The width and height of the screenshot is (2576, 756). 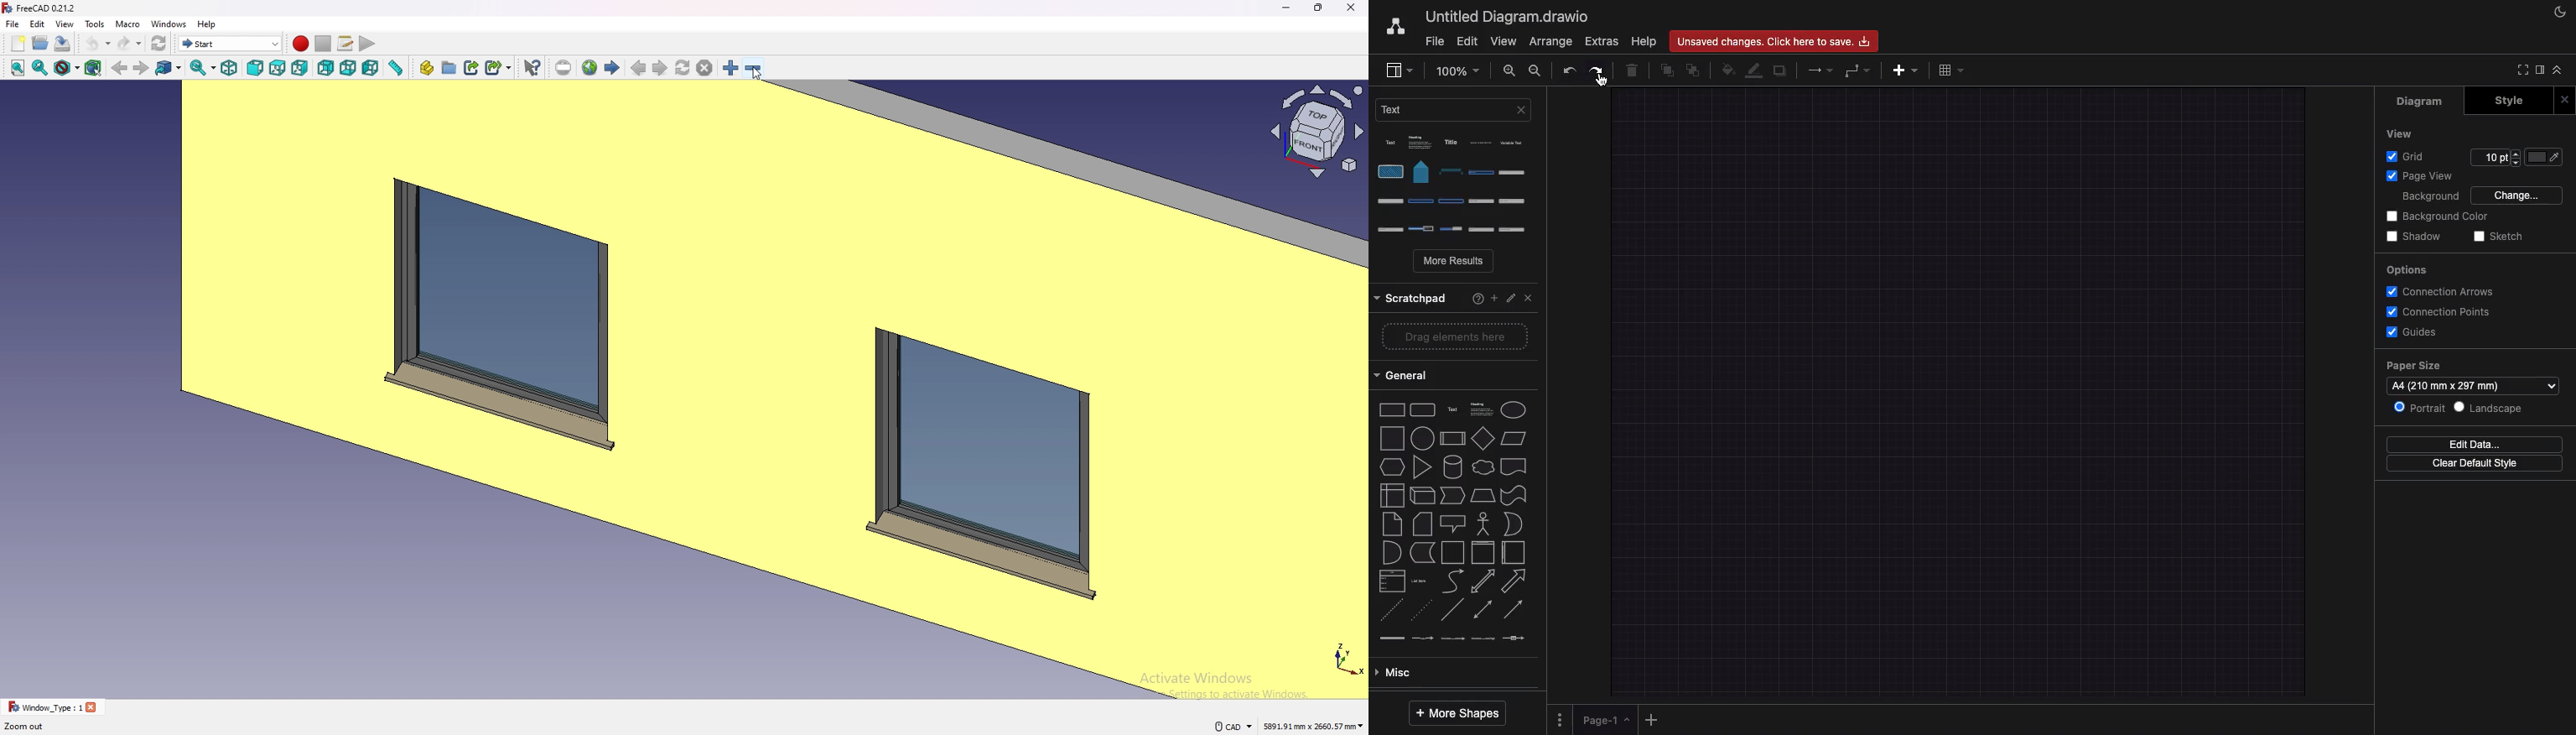 I want to click on Edit, so click(x=1468, y=40).